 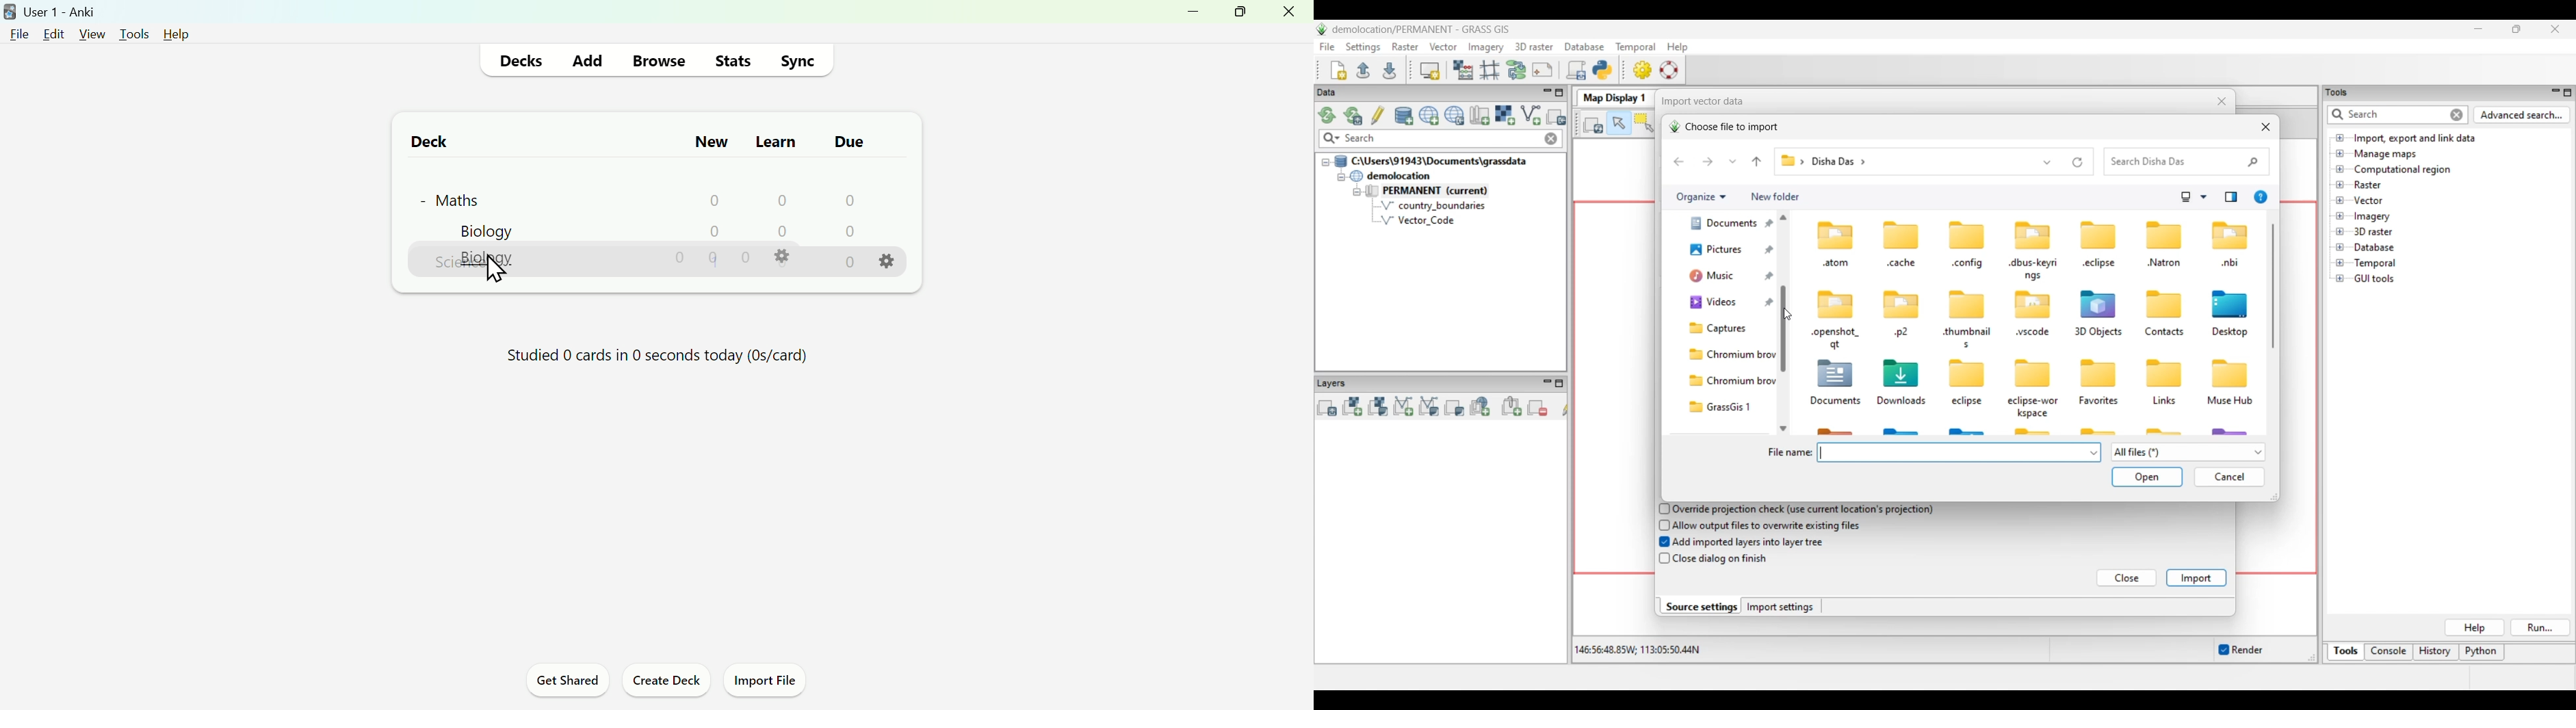 What do you see at coordinates (746, 260) in the screenshot?
I see `0` at bounding box center [746, 260].